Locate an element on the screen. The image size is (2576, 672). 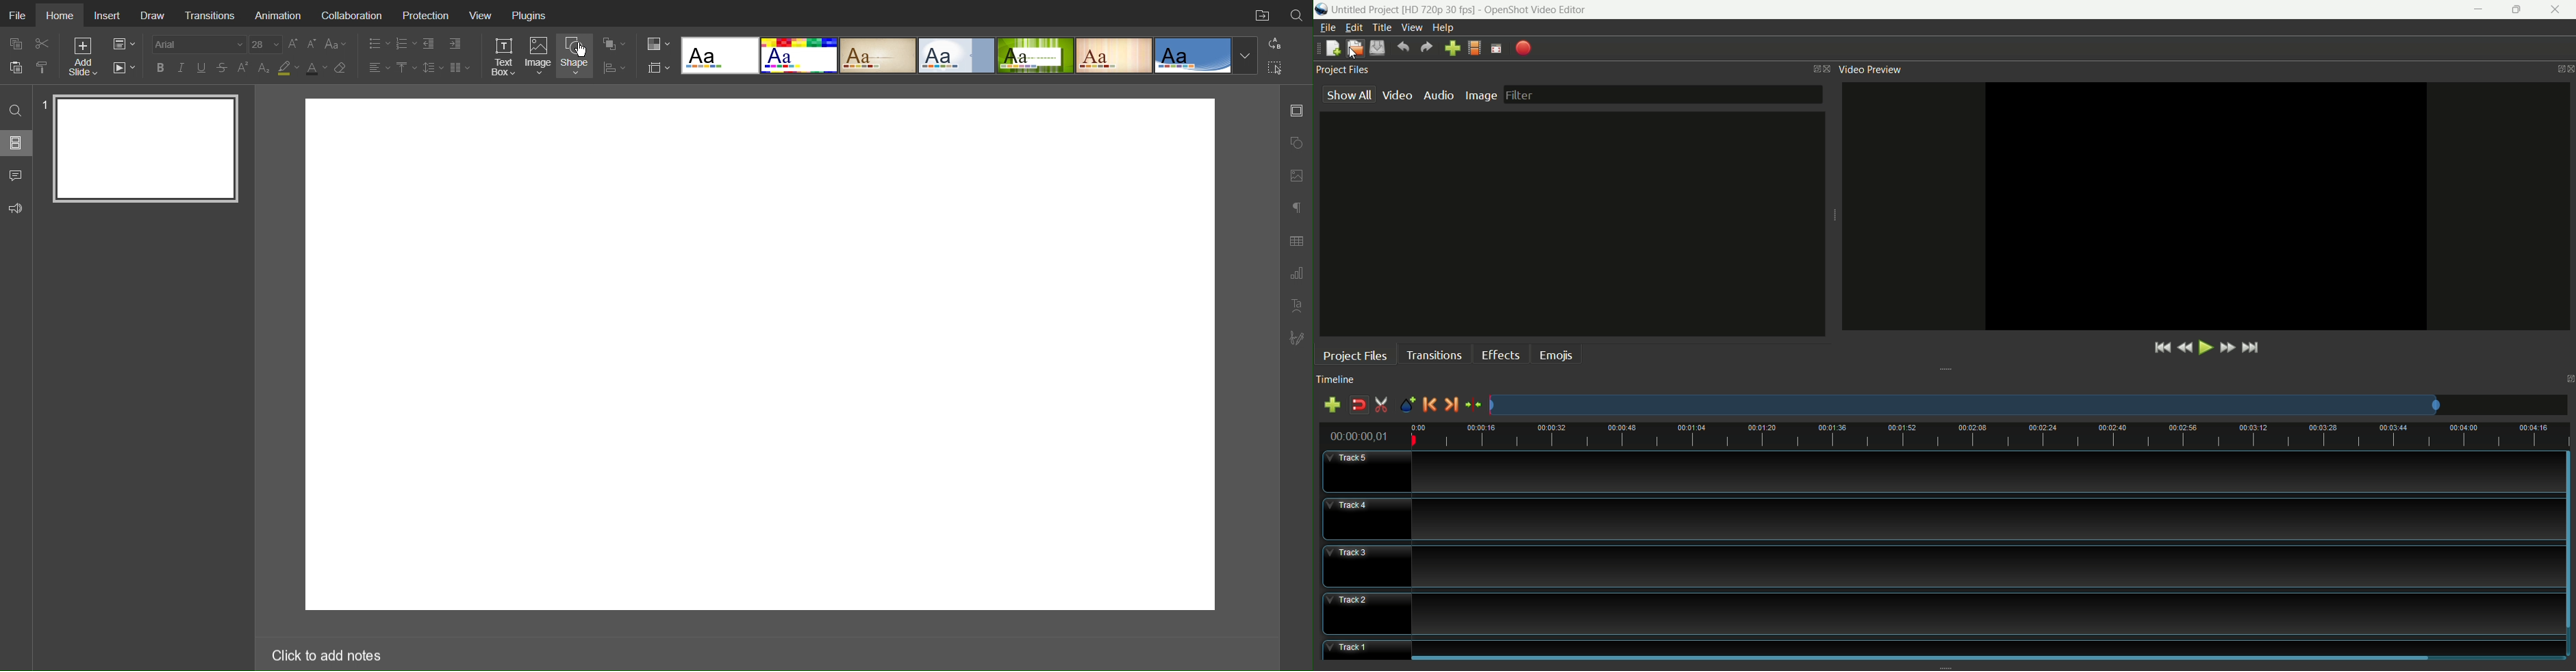
Search is located at coordinates (17, 110).